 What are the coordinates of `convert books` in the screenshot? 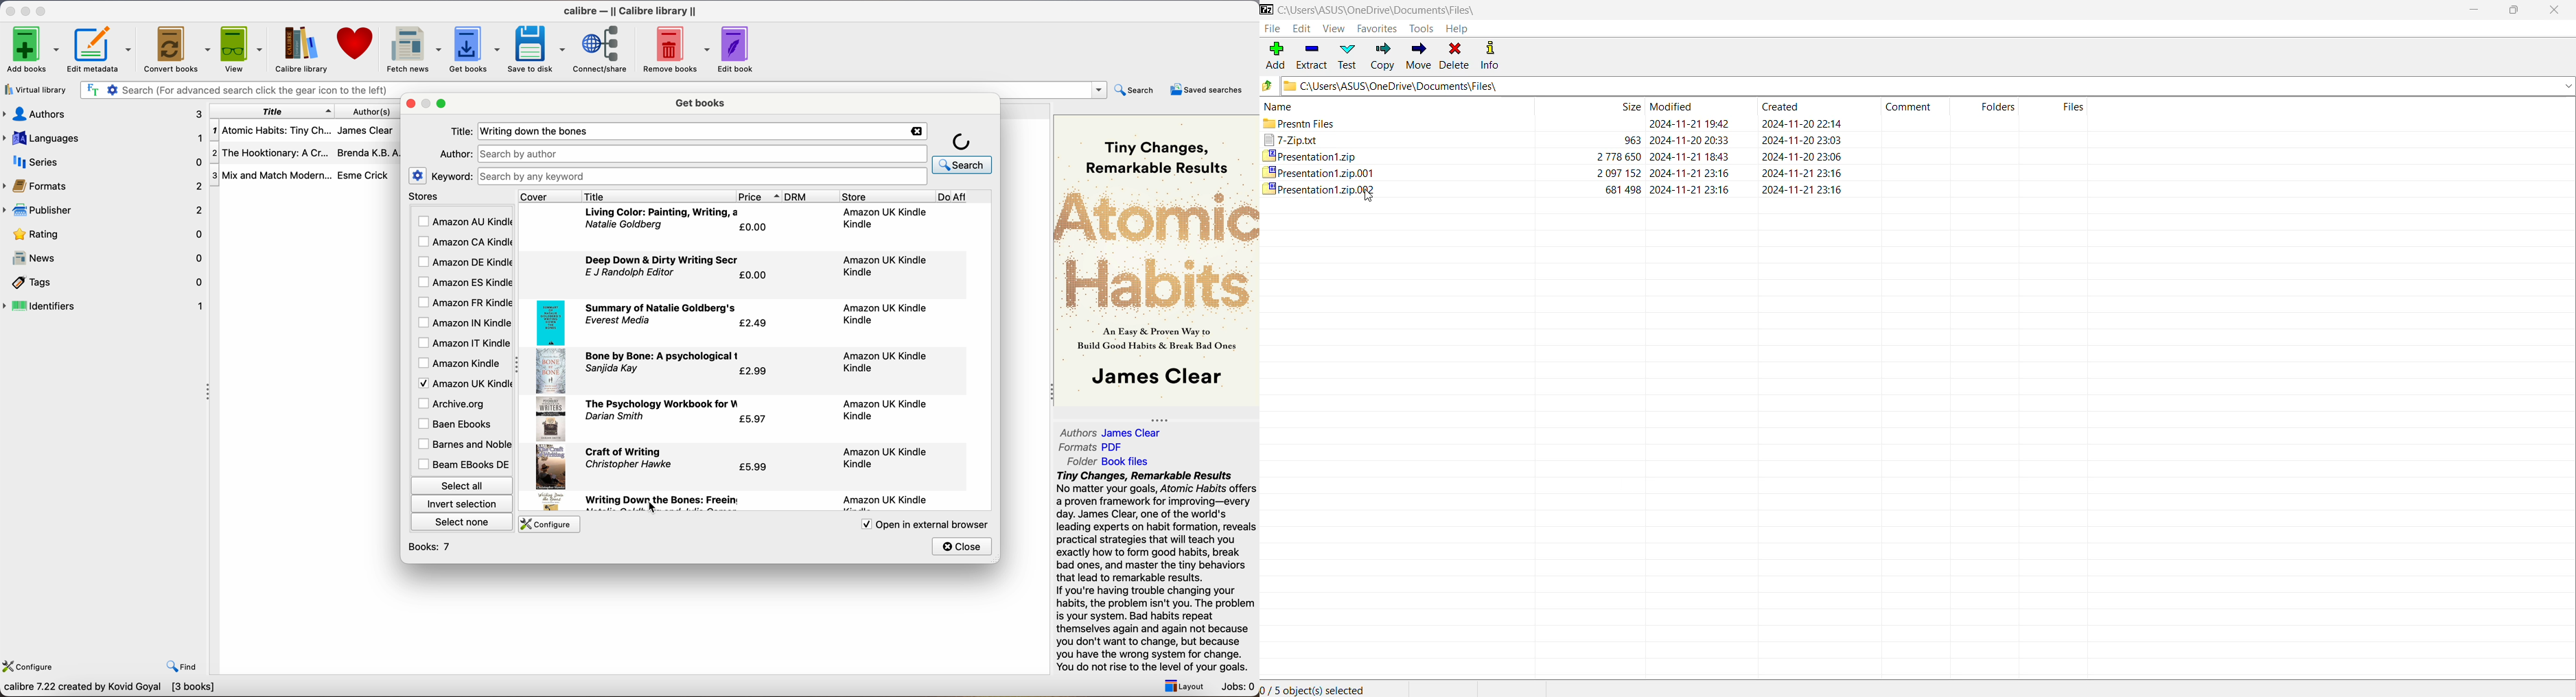 It's located at (178, 51).